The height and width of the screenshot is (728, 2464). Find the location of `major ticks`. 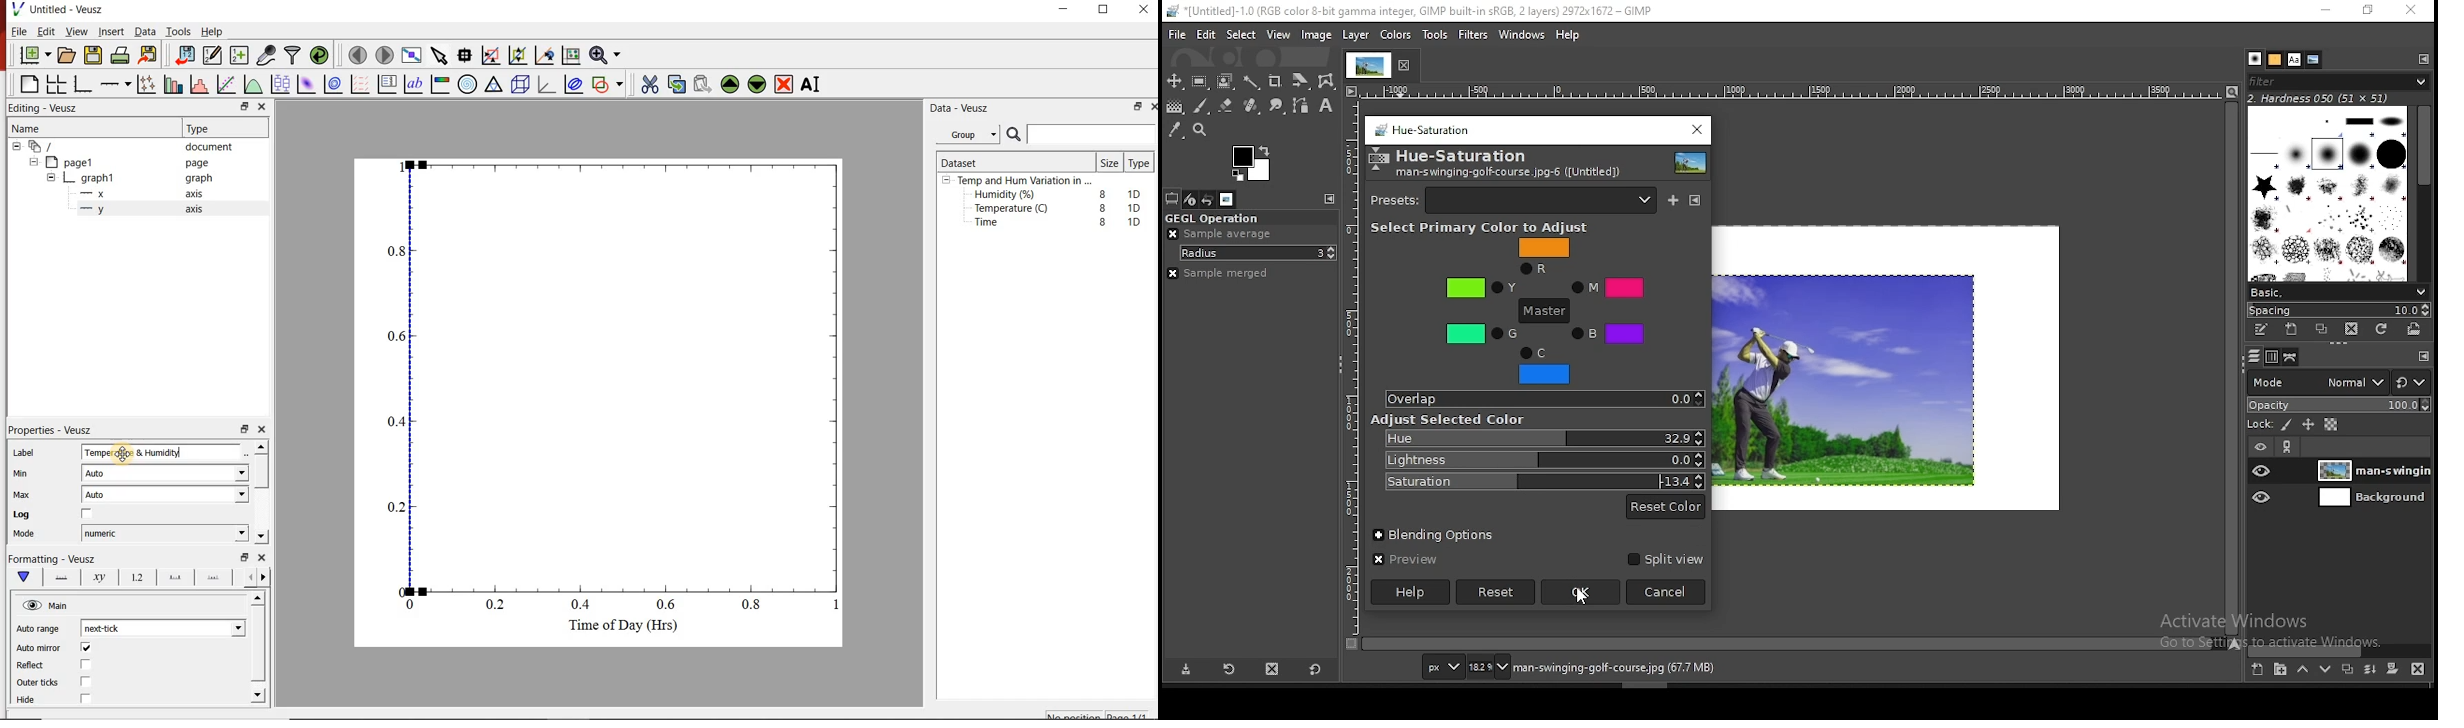

major ticks is located at coordinates (174, 577).